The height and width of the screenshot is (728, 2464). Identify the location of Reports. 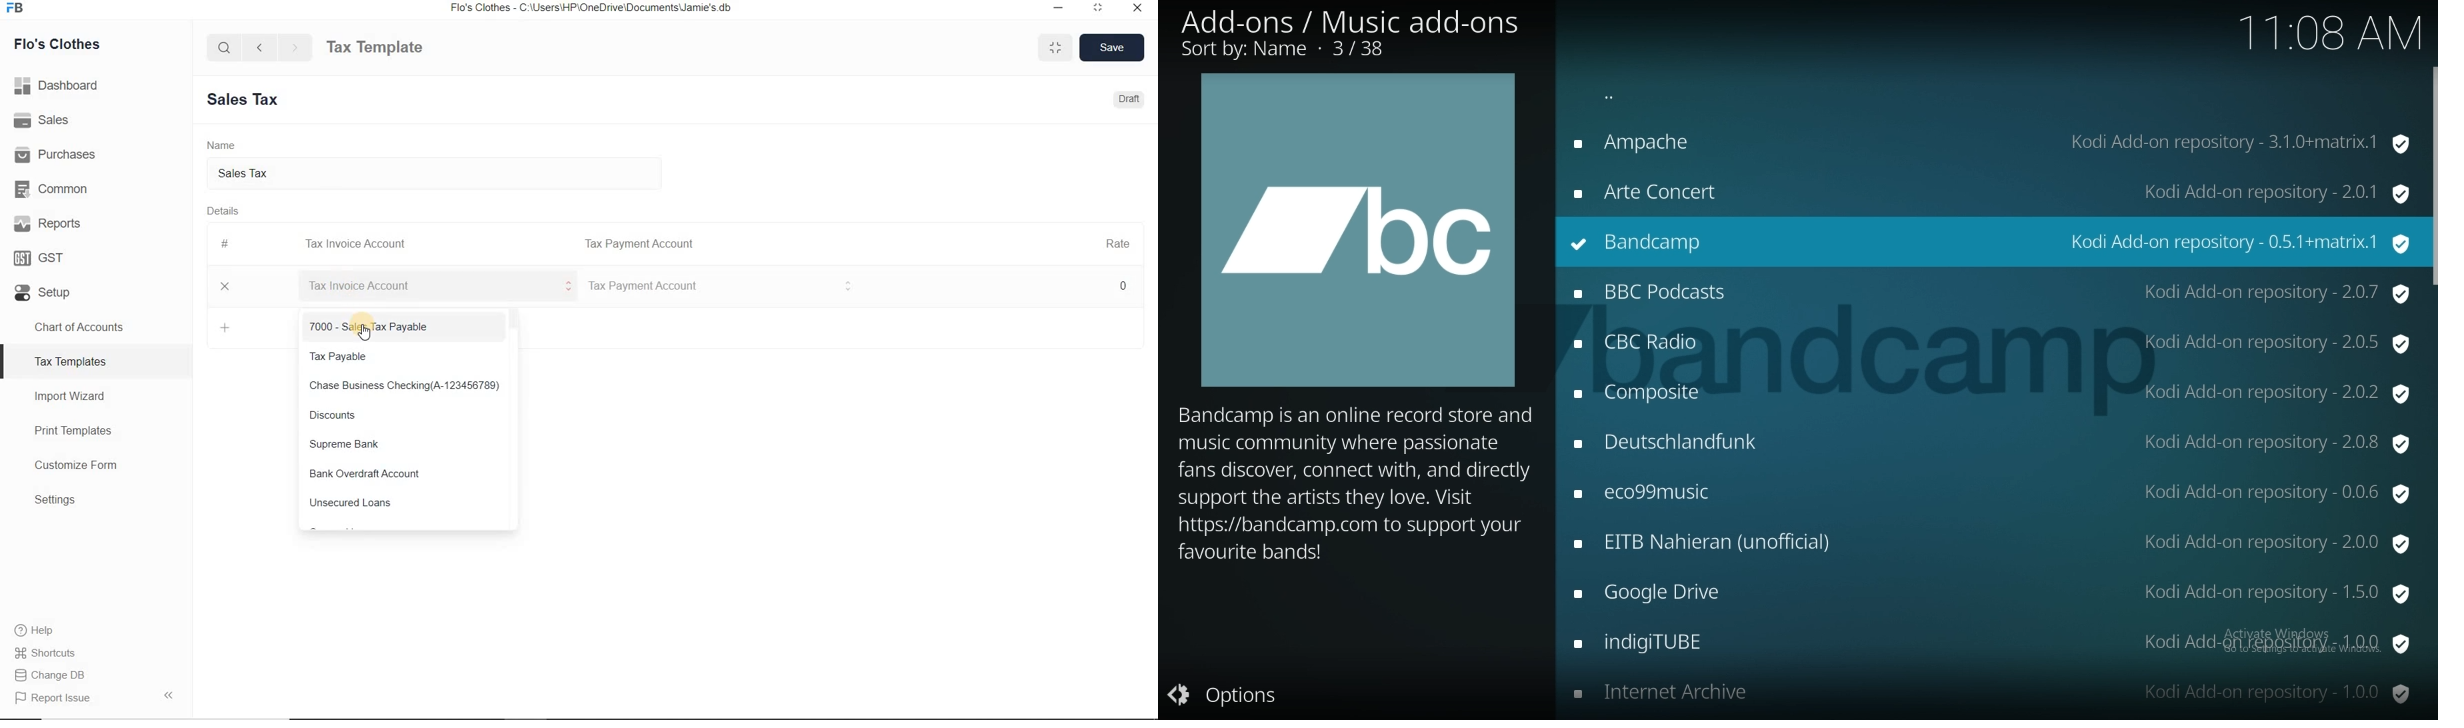
(96, 222).